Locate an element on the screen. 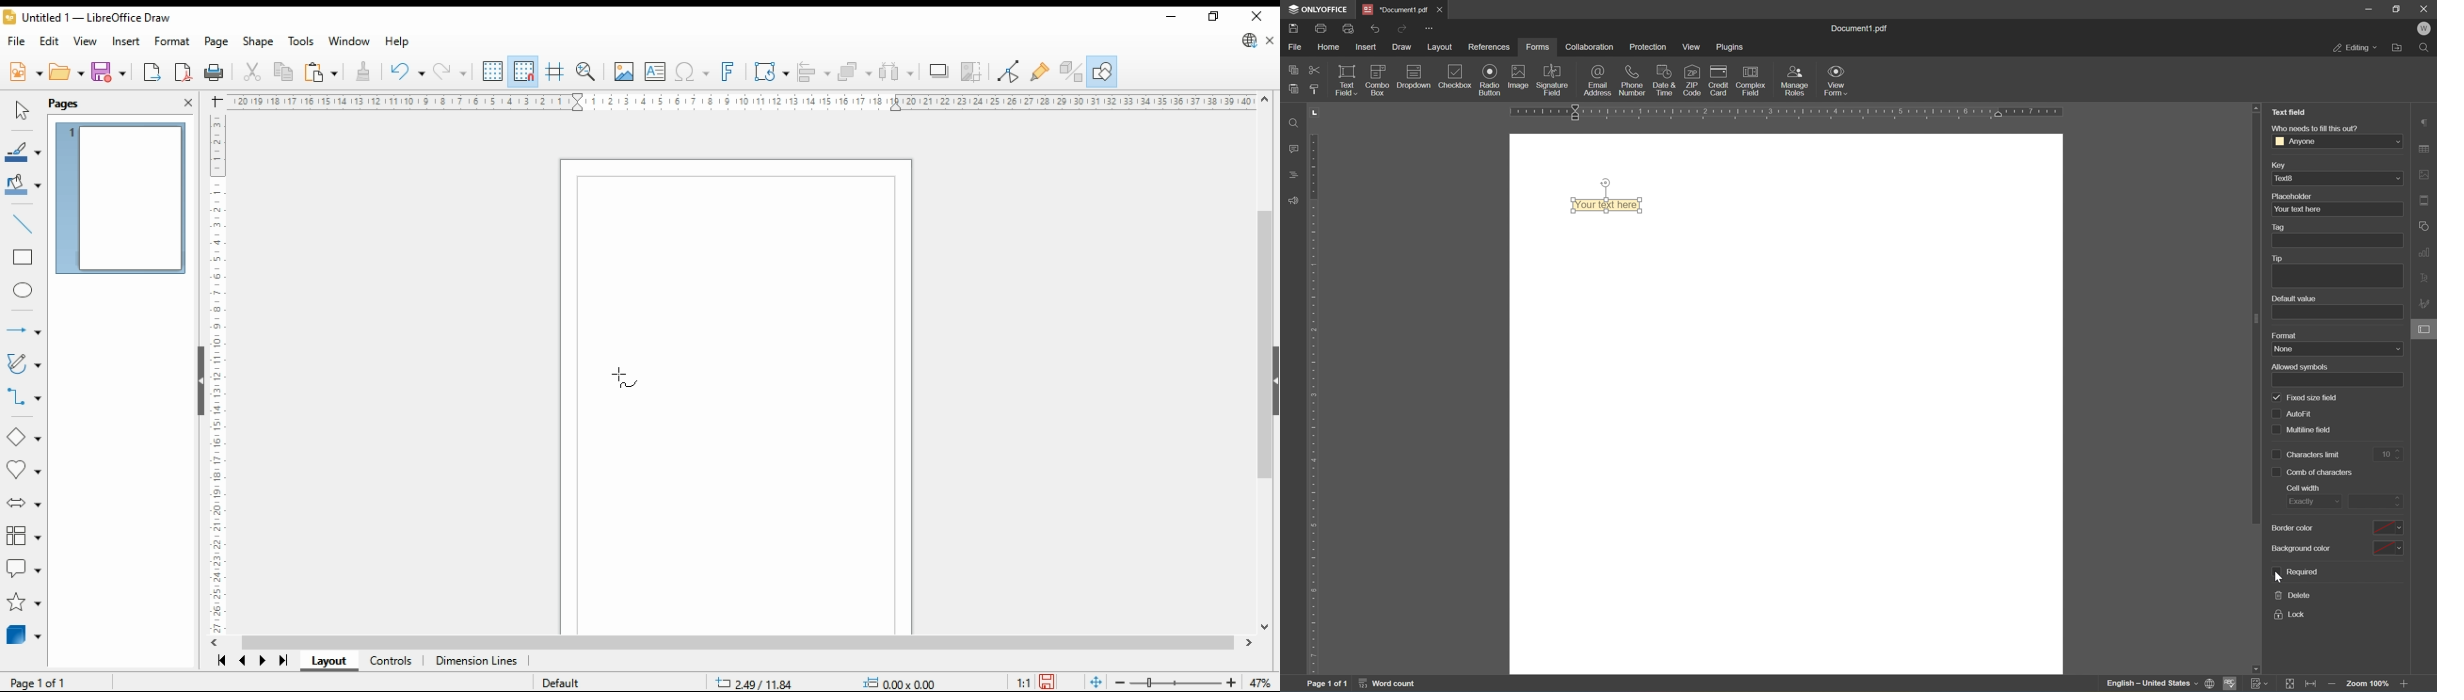  next page is located at coordinates (262, 661).